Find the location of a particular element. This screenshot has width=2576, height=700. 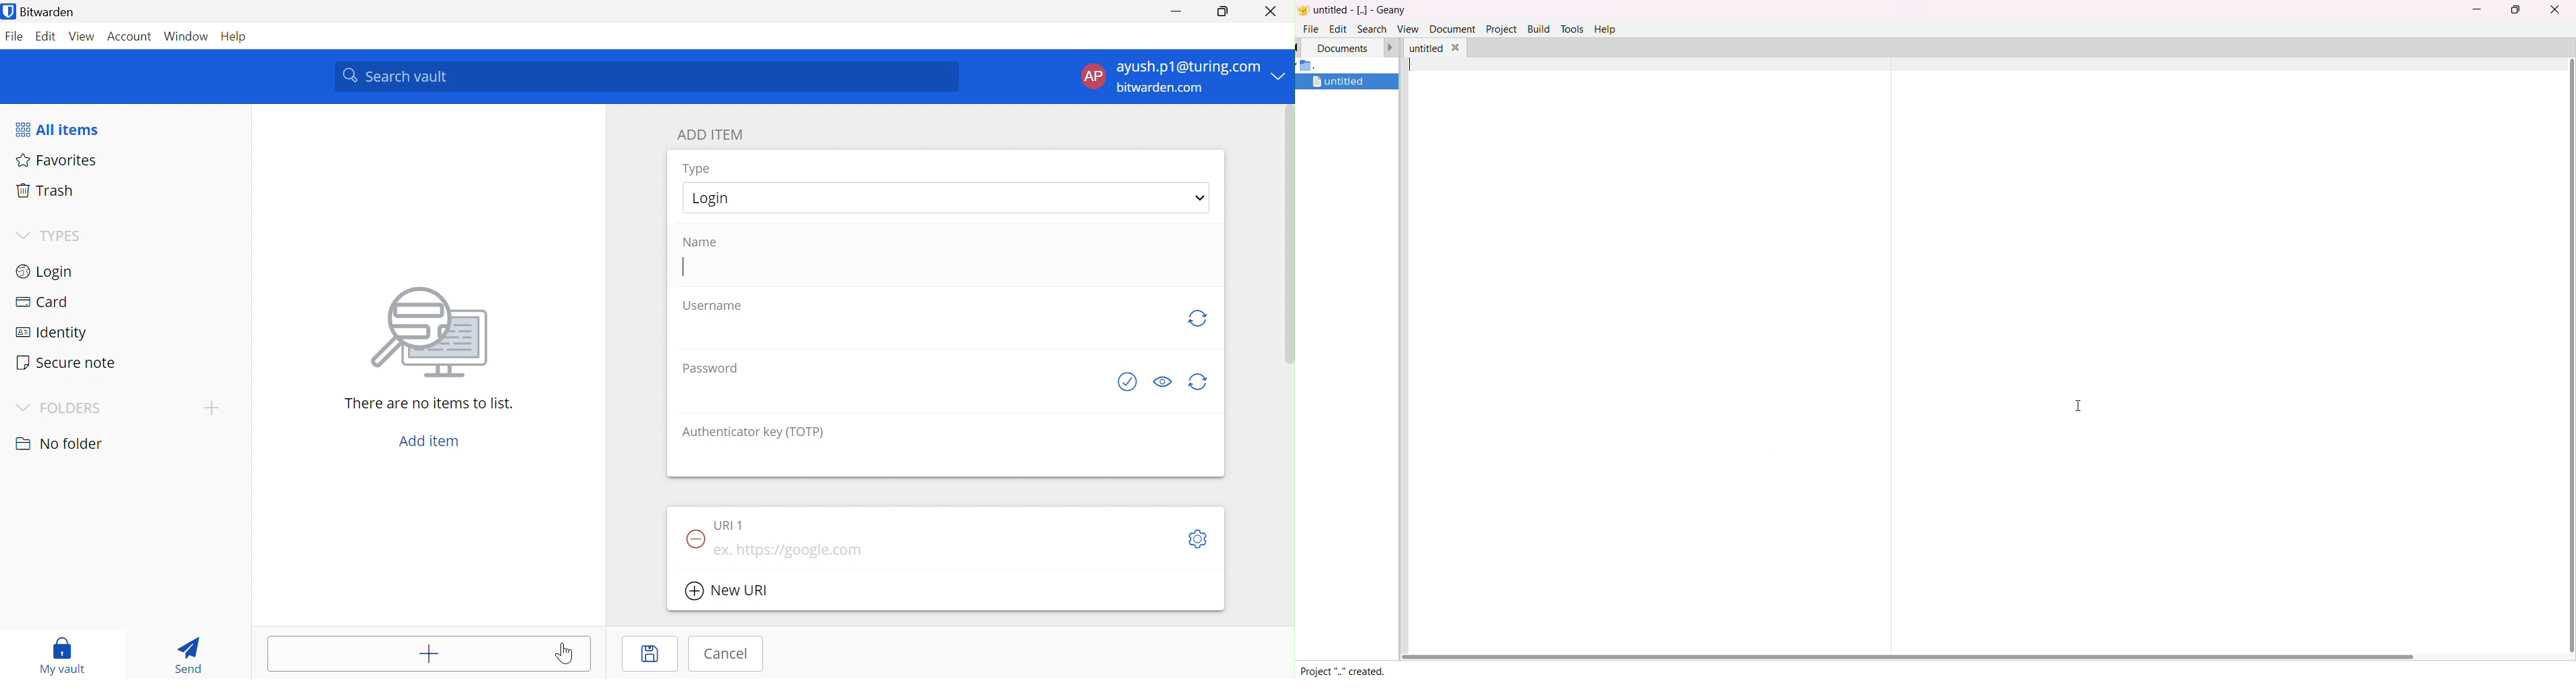

Typing cursor is located at coordinates (683, 267).